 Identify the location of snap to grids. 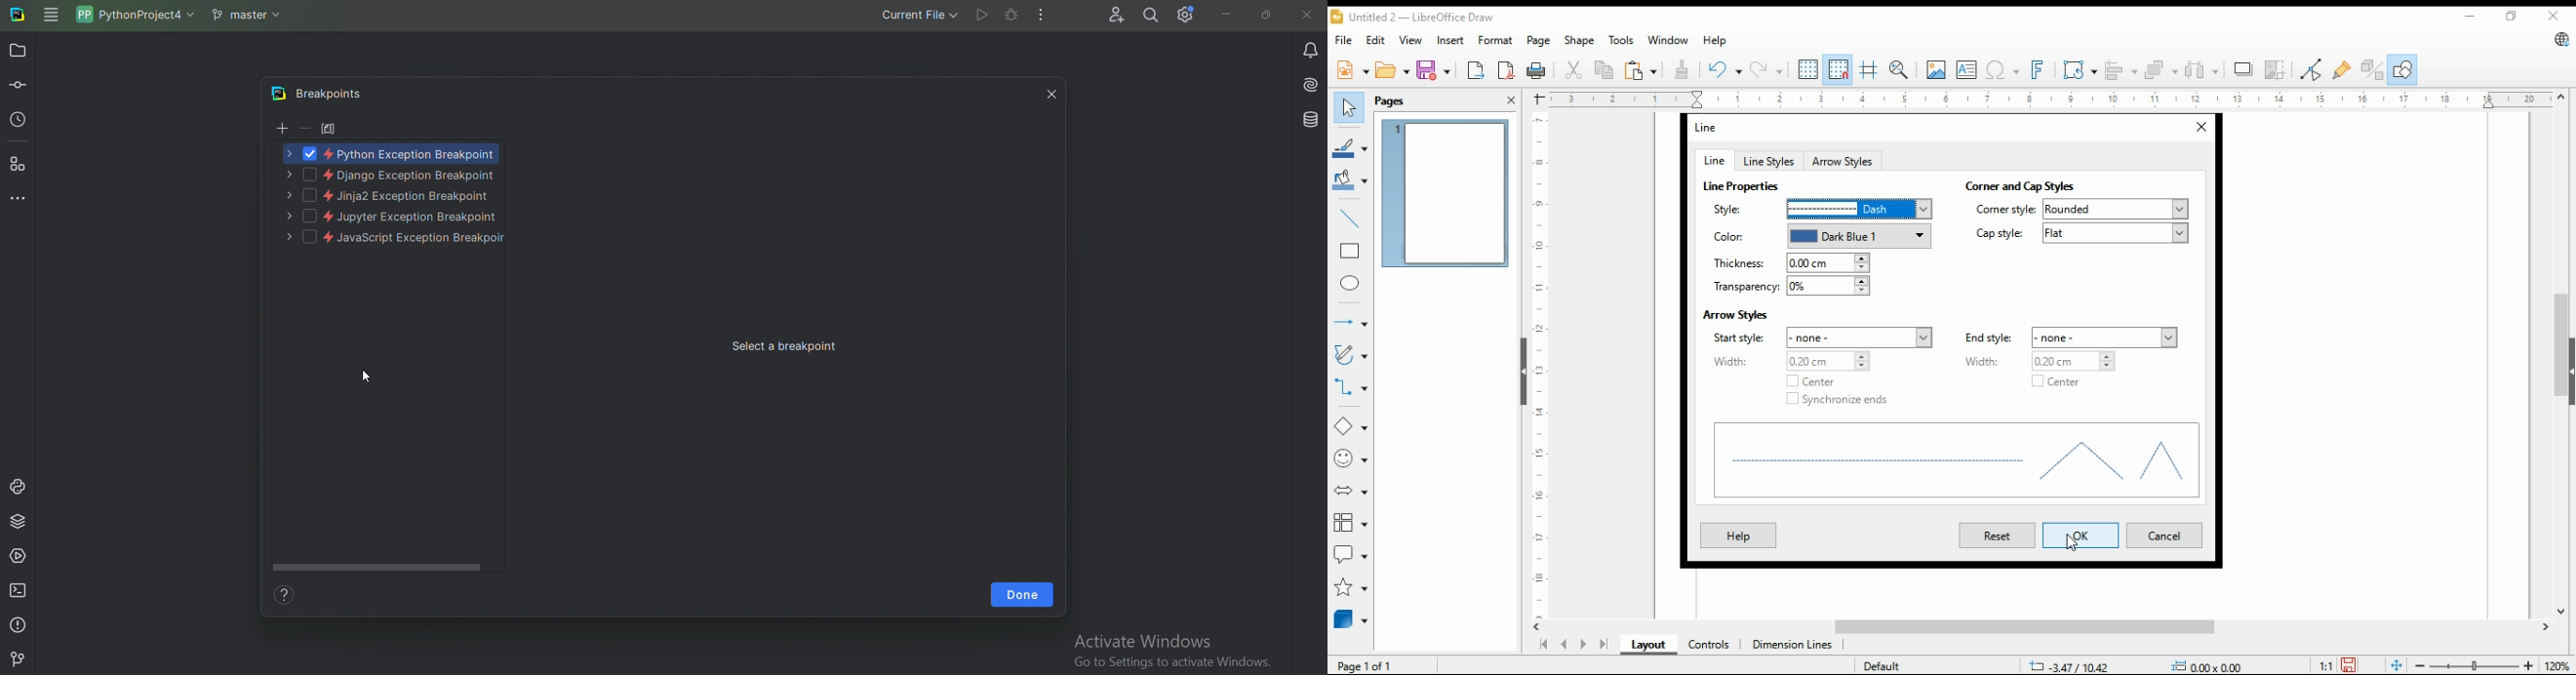
(1839, 70).